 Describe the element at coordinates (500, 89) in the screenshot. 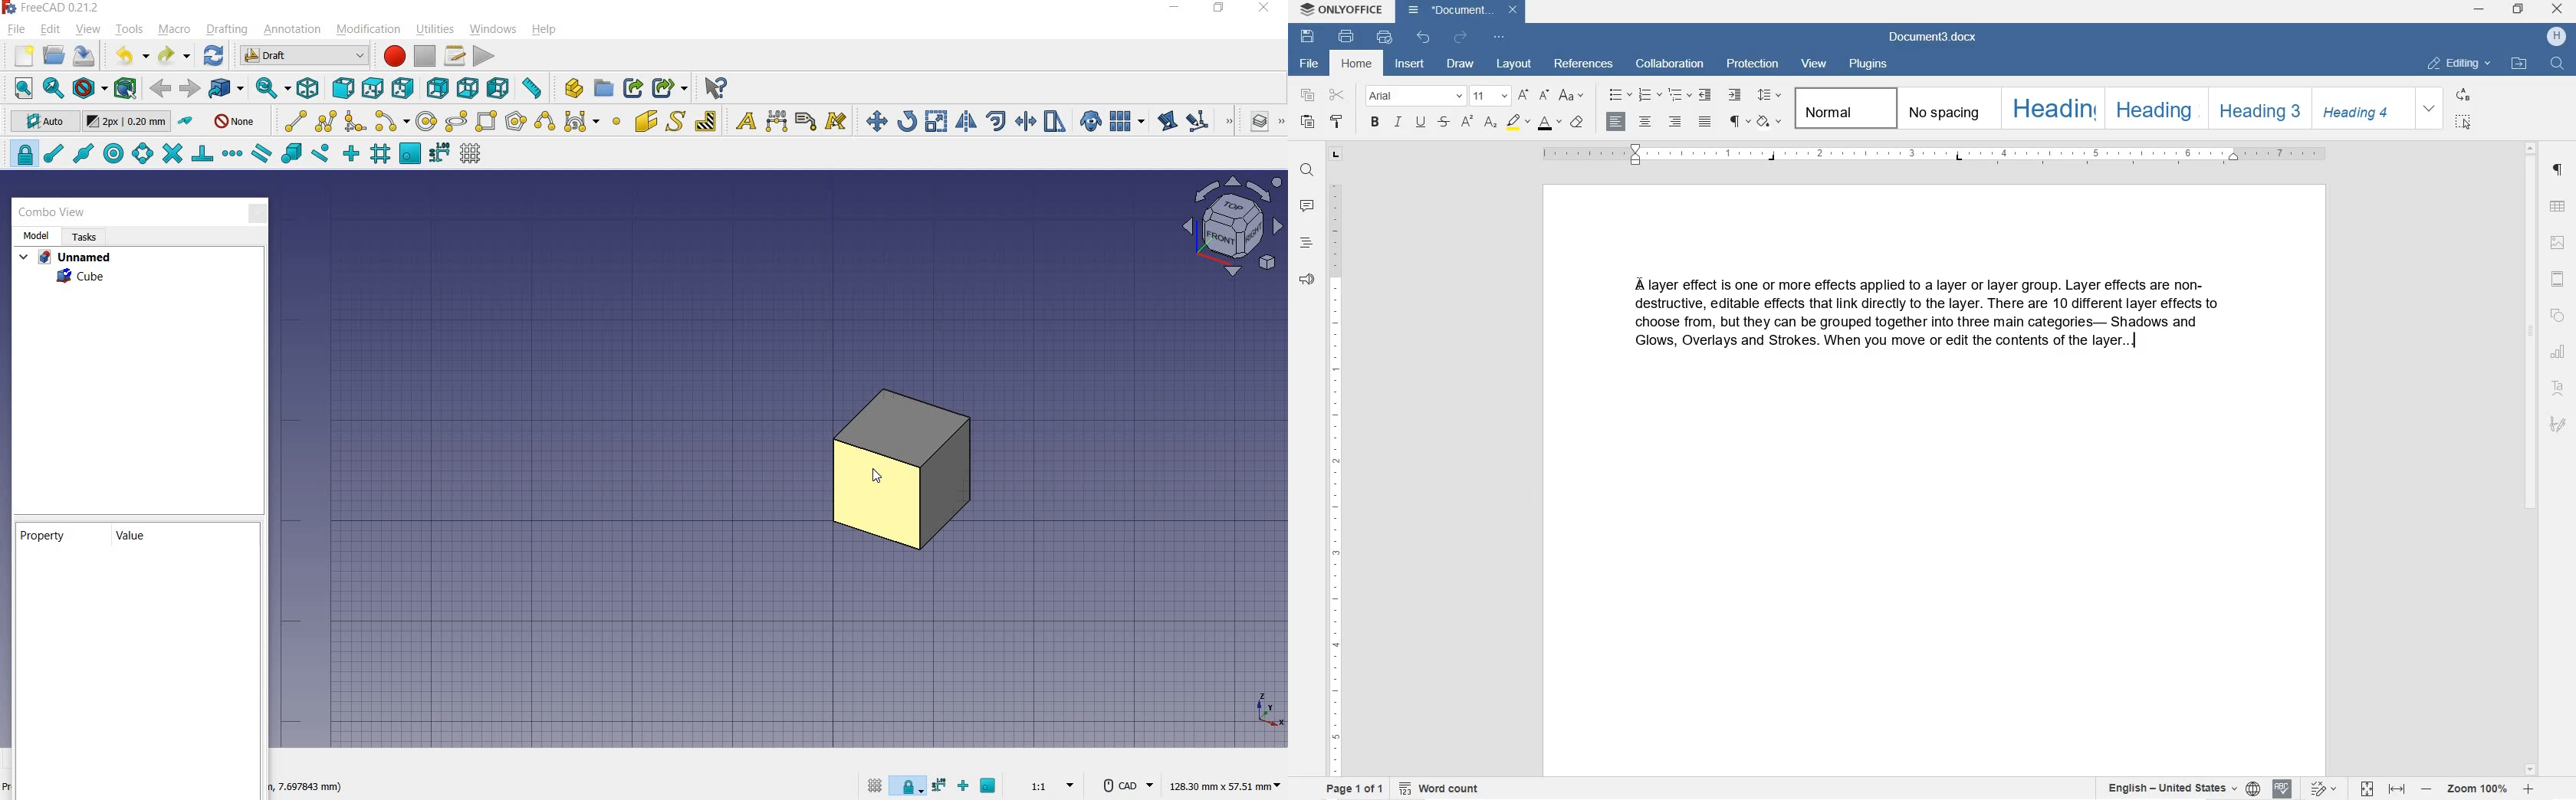

I see `left` at that location.